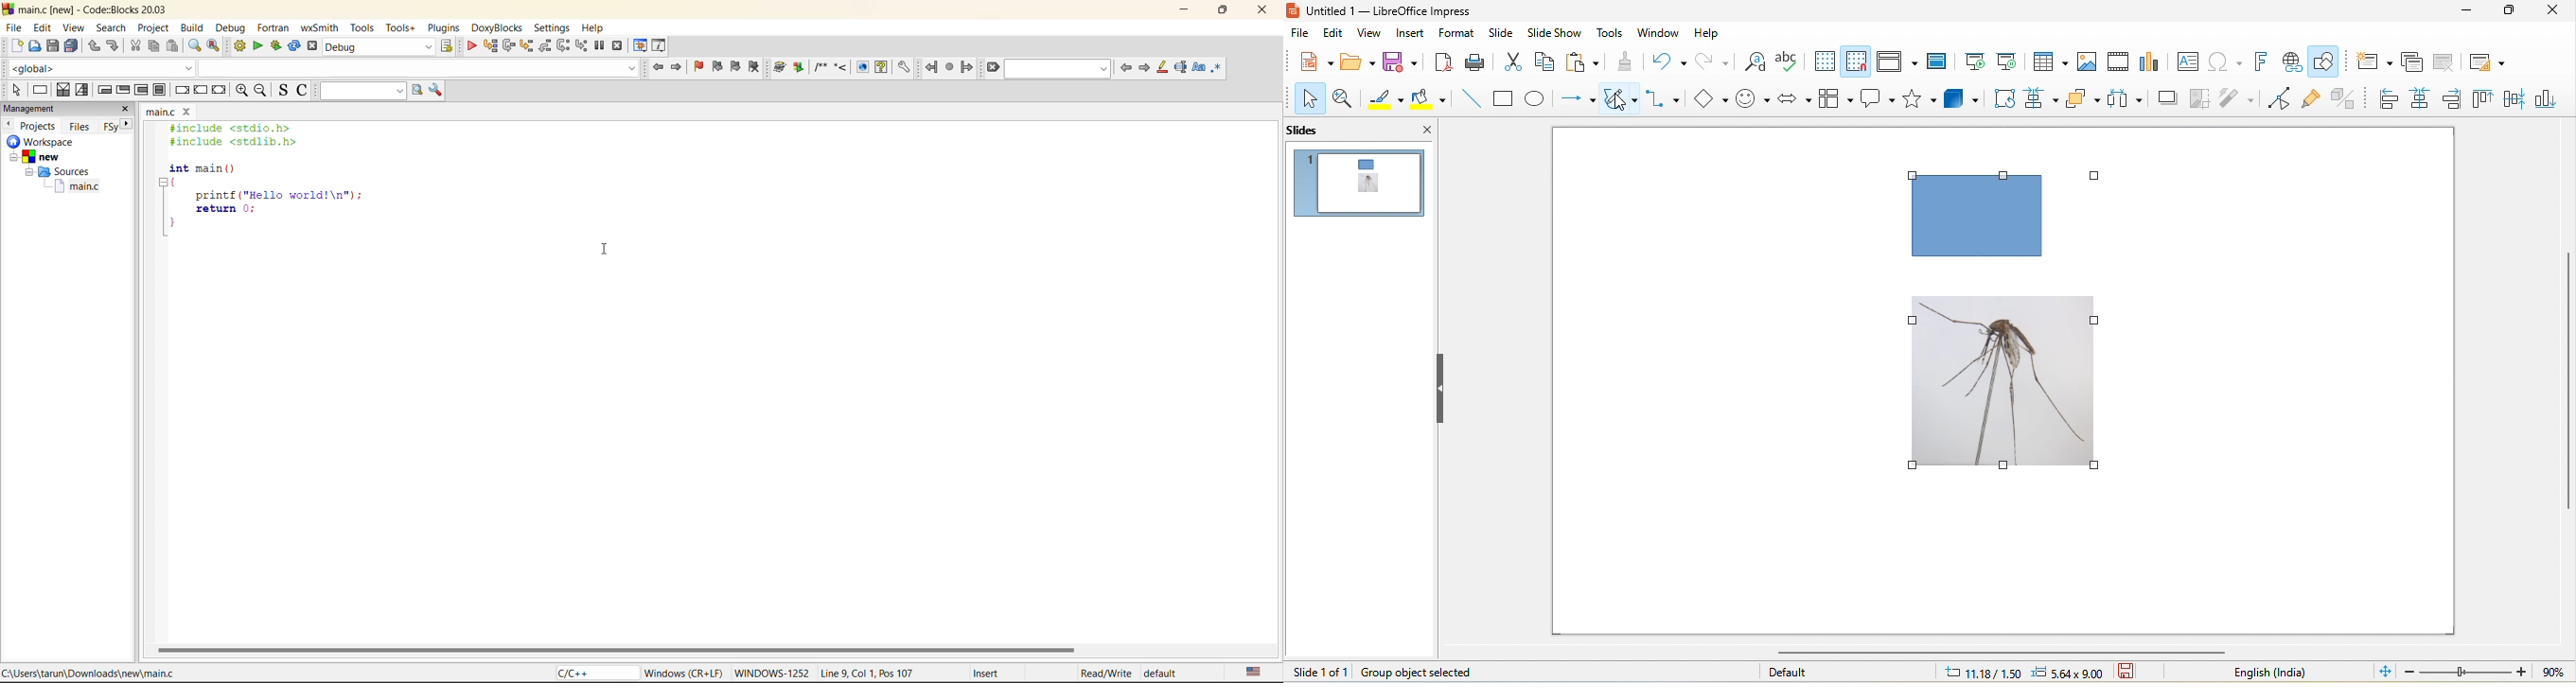 The height and width of the screenshot is (700, 2576). I want to click on zoom, so click(2485, 671).